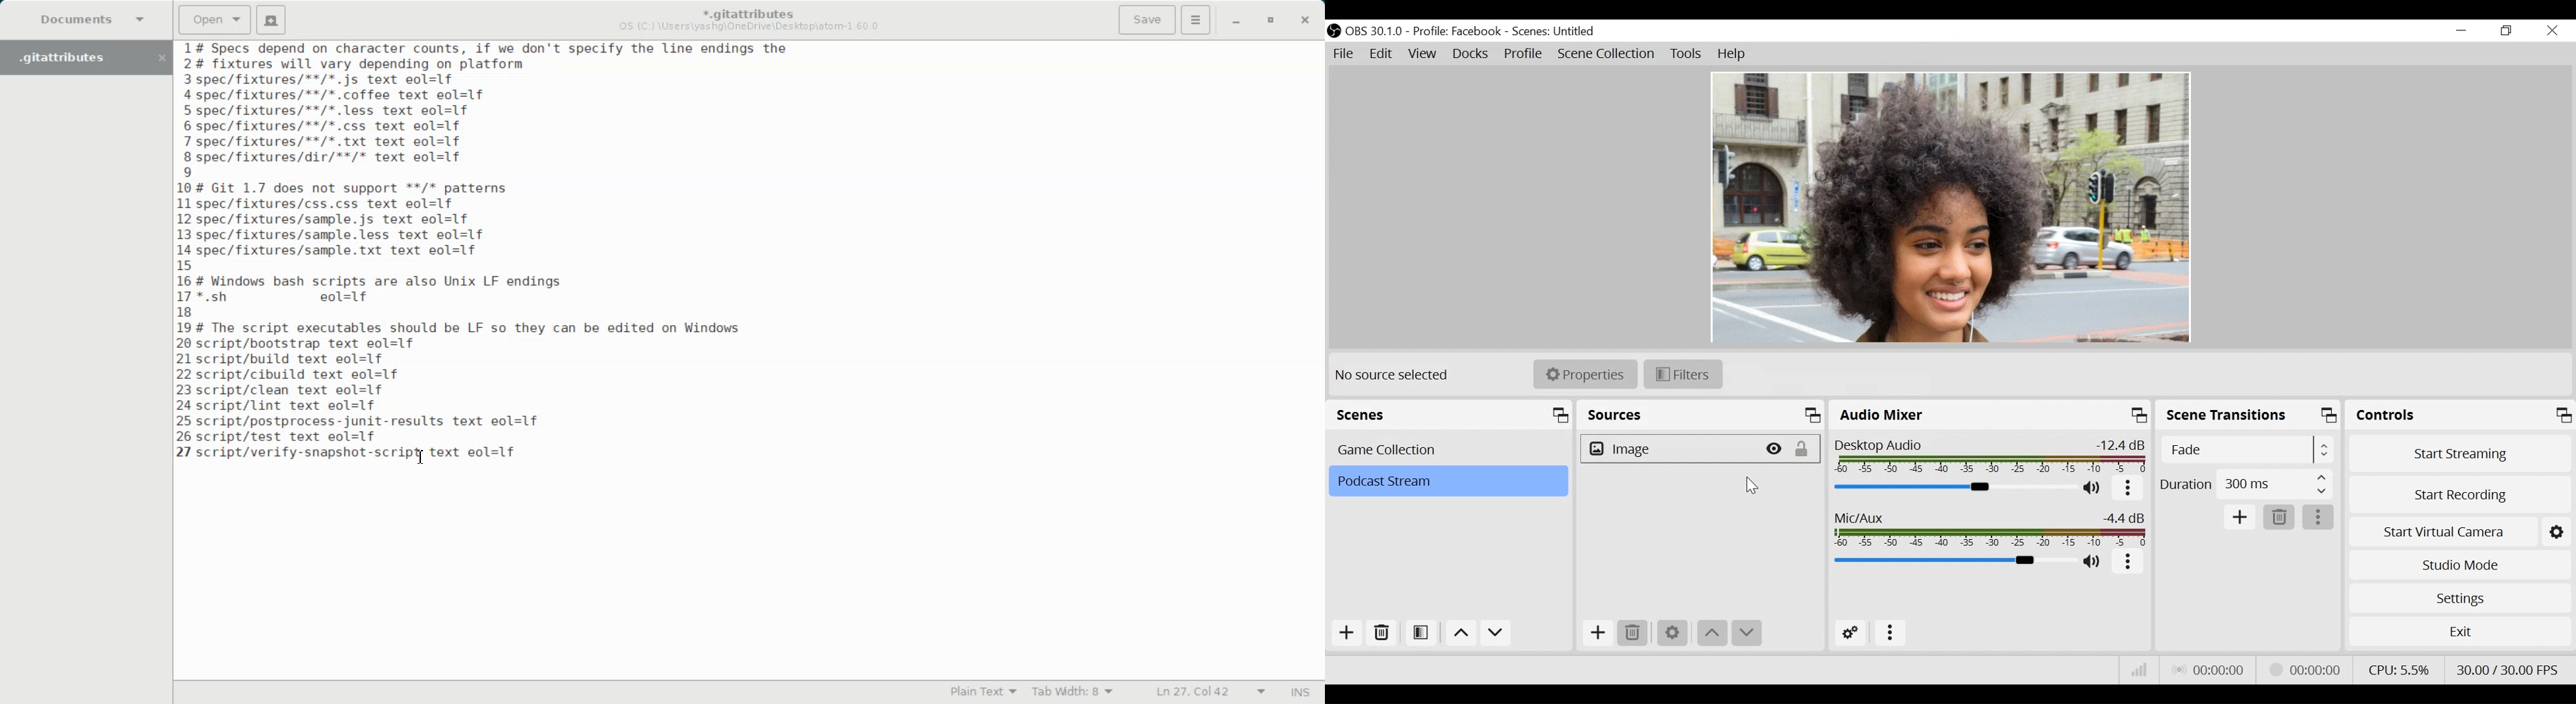 This screenshot has height=728, width=2576. Describe the element at coordinates (1334, 31) in the screenshot. I see `OBS Studio Desktop Icon` at that location.